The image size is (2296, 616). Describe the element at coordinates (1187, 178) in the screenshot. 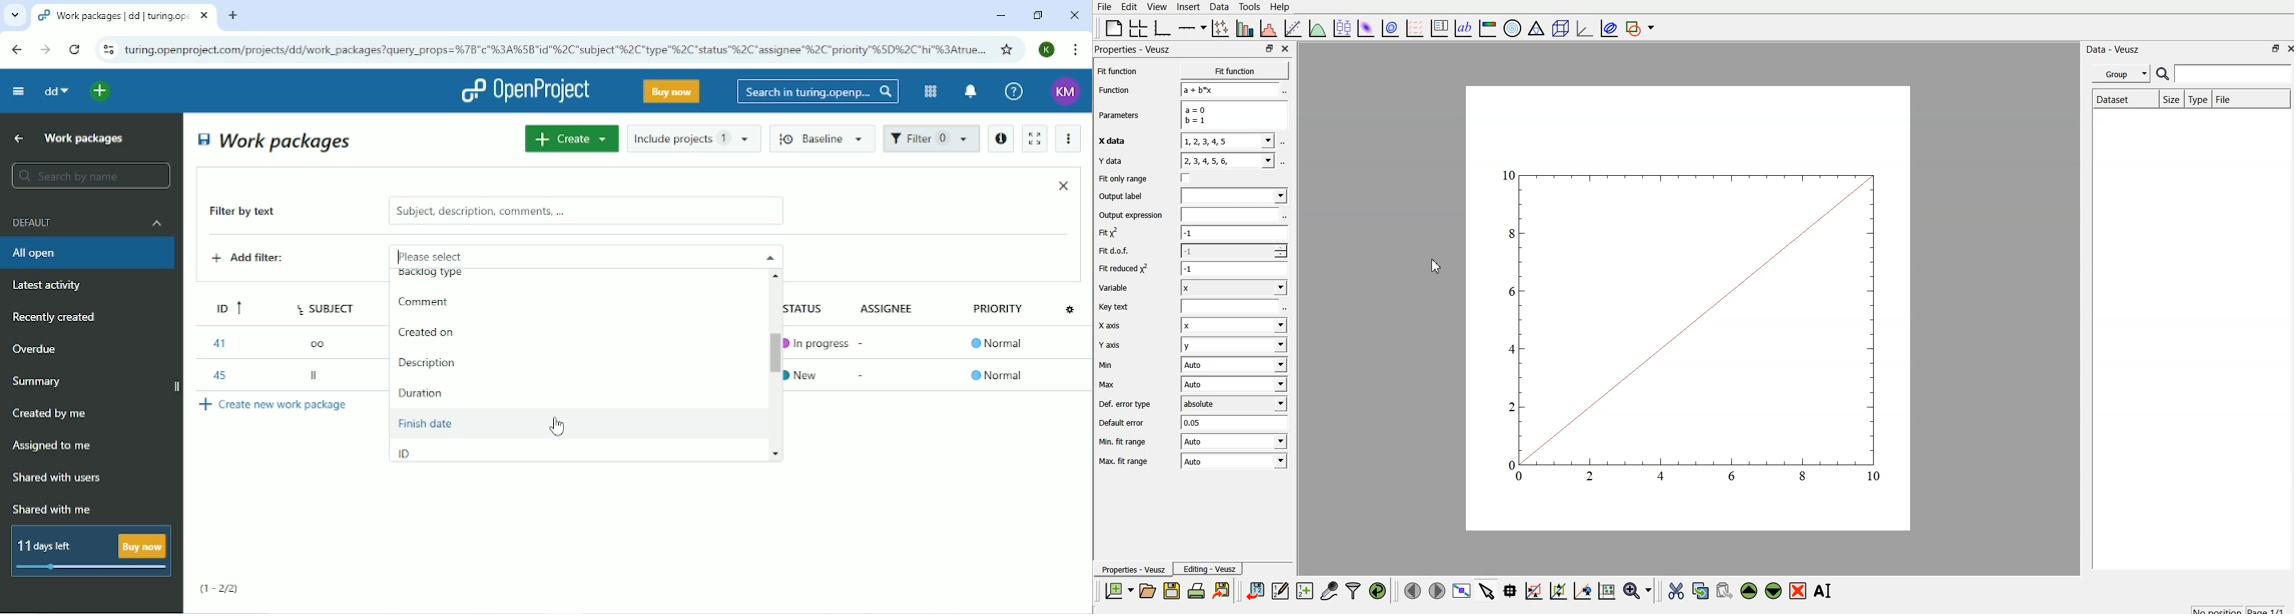

I see `check box` at that location.